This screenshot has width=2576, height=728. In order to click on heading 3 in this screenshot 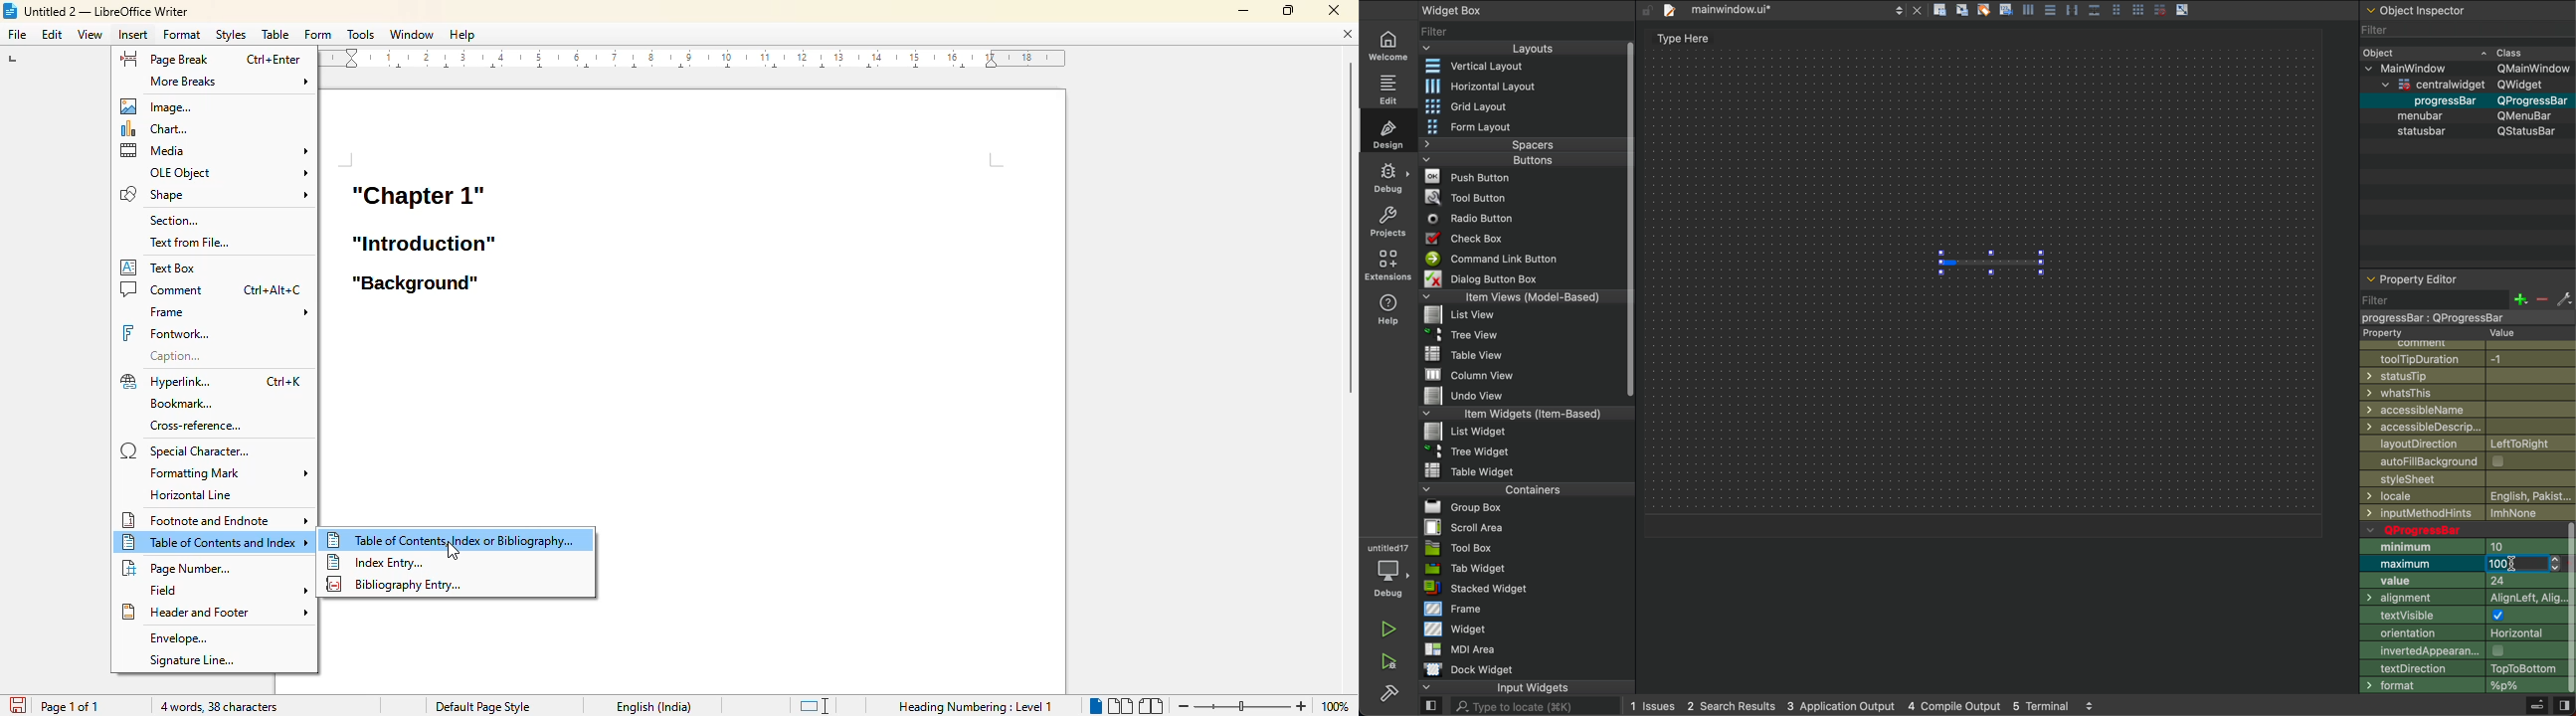, I will do `click(415, 284)`.